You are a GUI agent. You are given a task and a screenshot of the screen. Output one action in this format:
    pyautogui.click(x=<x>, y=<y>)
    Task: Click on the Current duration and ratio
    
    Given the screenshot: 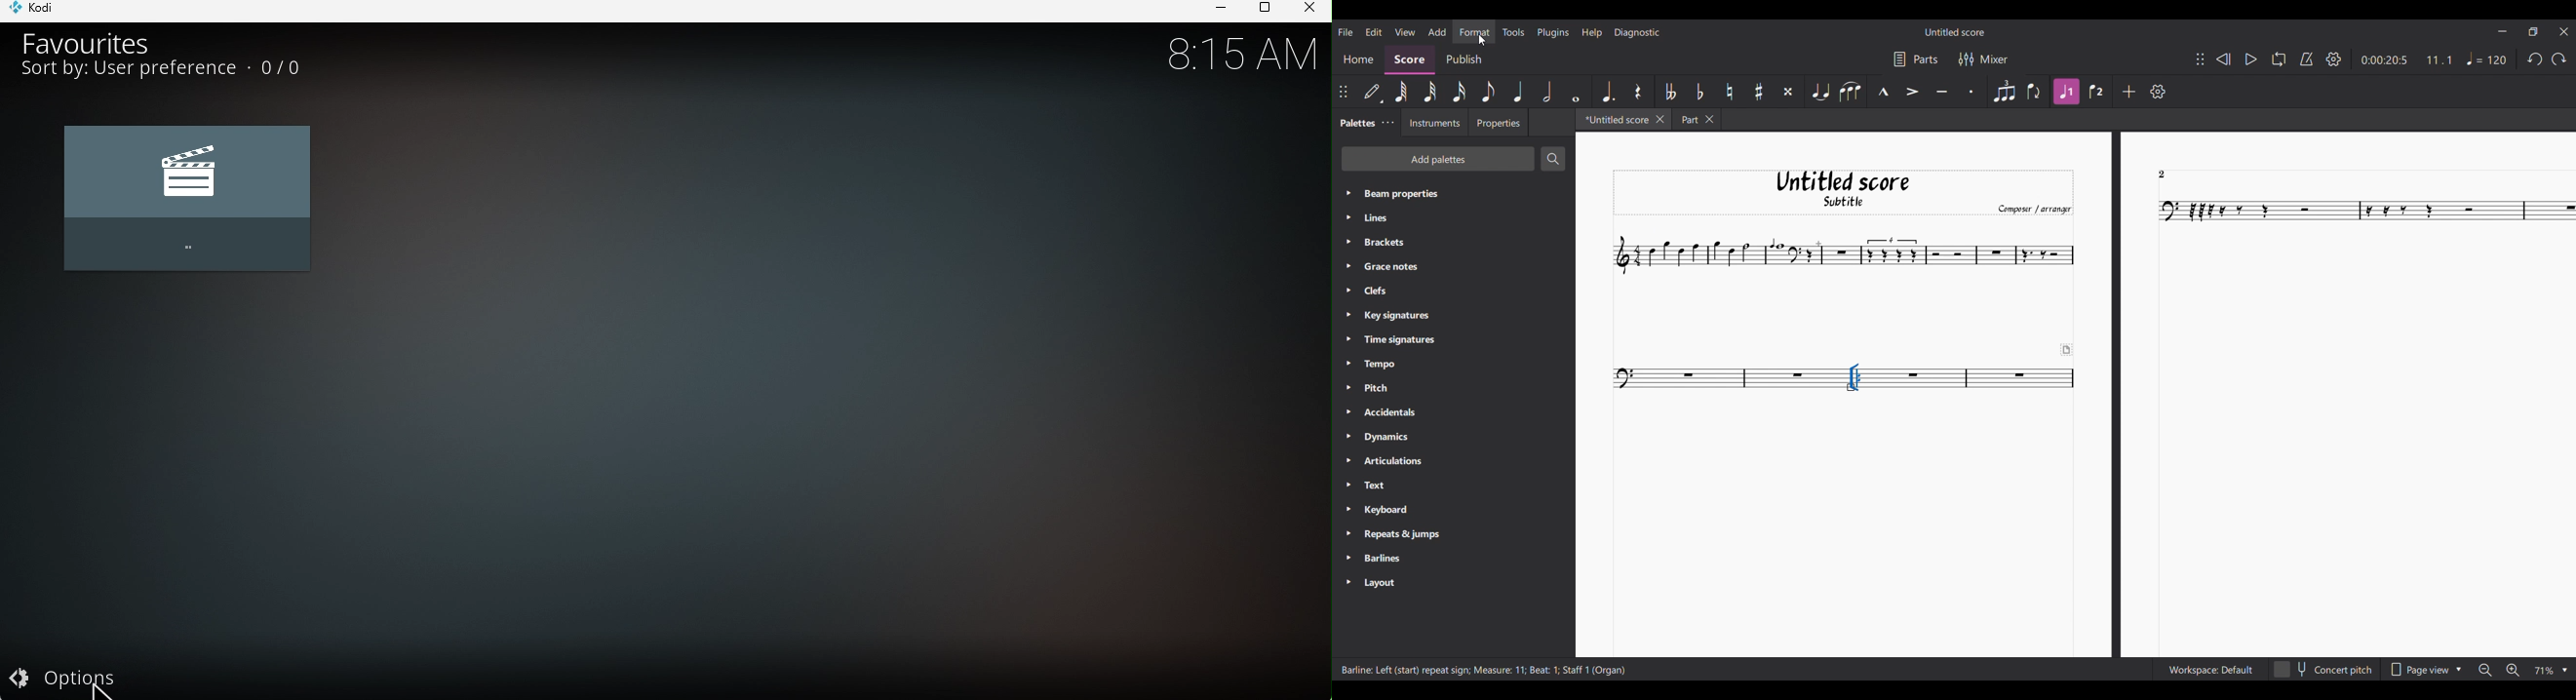 What is the action you would take?
    pyautogui.click(x=2407, y=60)
    